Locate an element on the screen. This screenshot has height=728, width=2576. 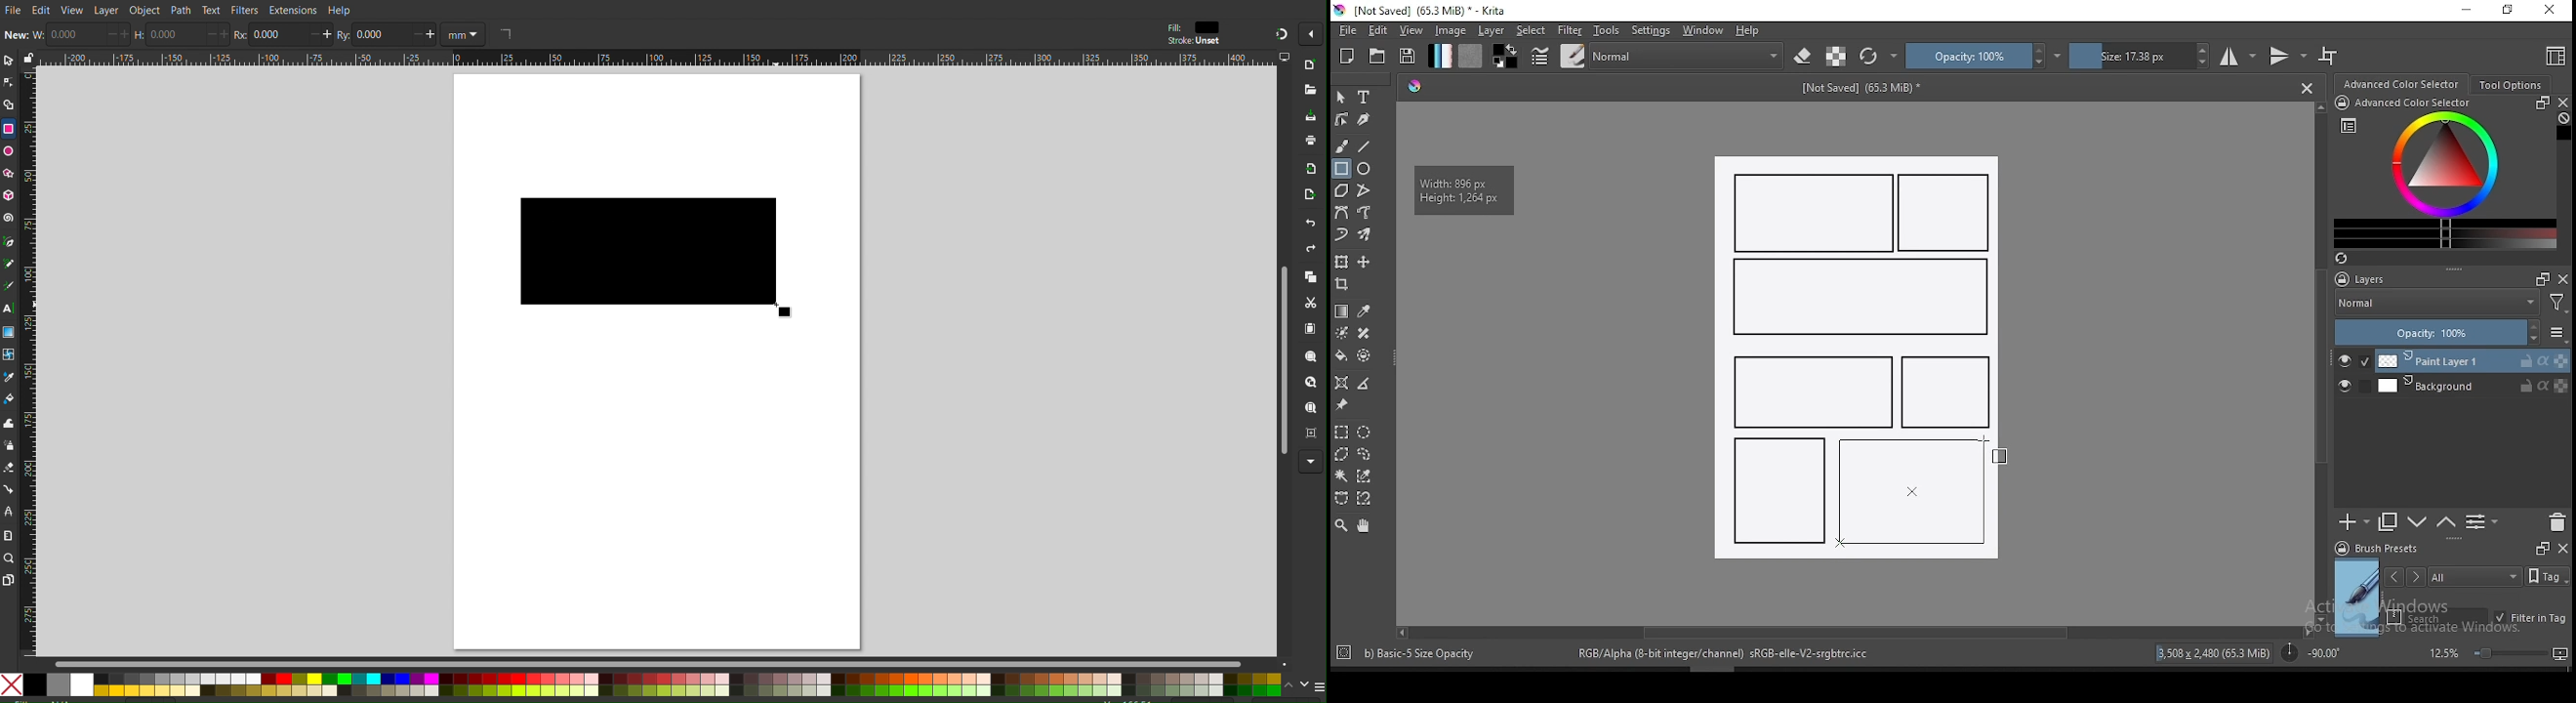
Frames is located at coordinates (2542, 548).